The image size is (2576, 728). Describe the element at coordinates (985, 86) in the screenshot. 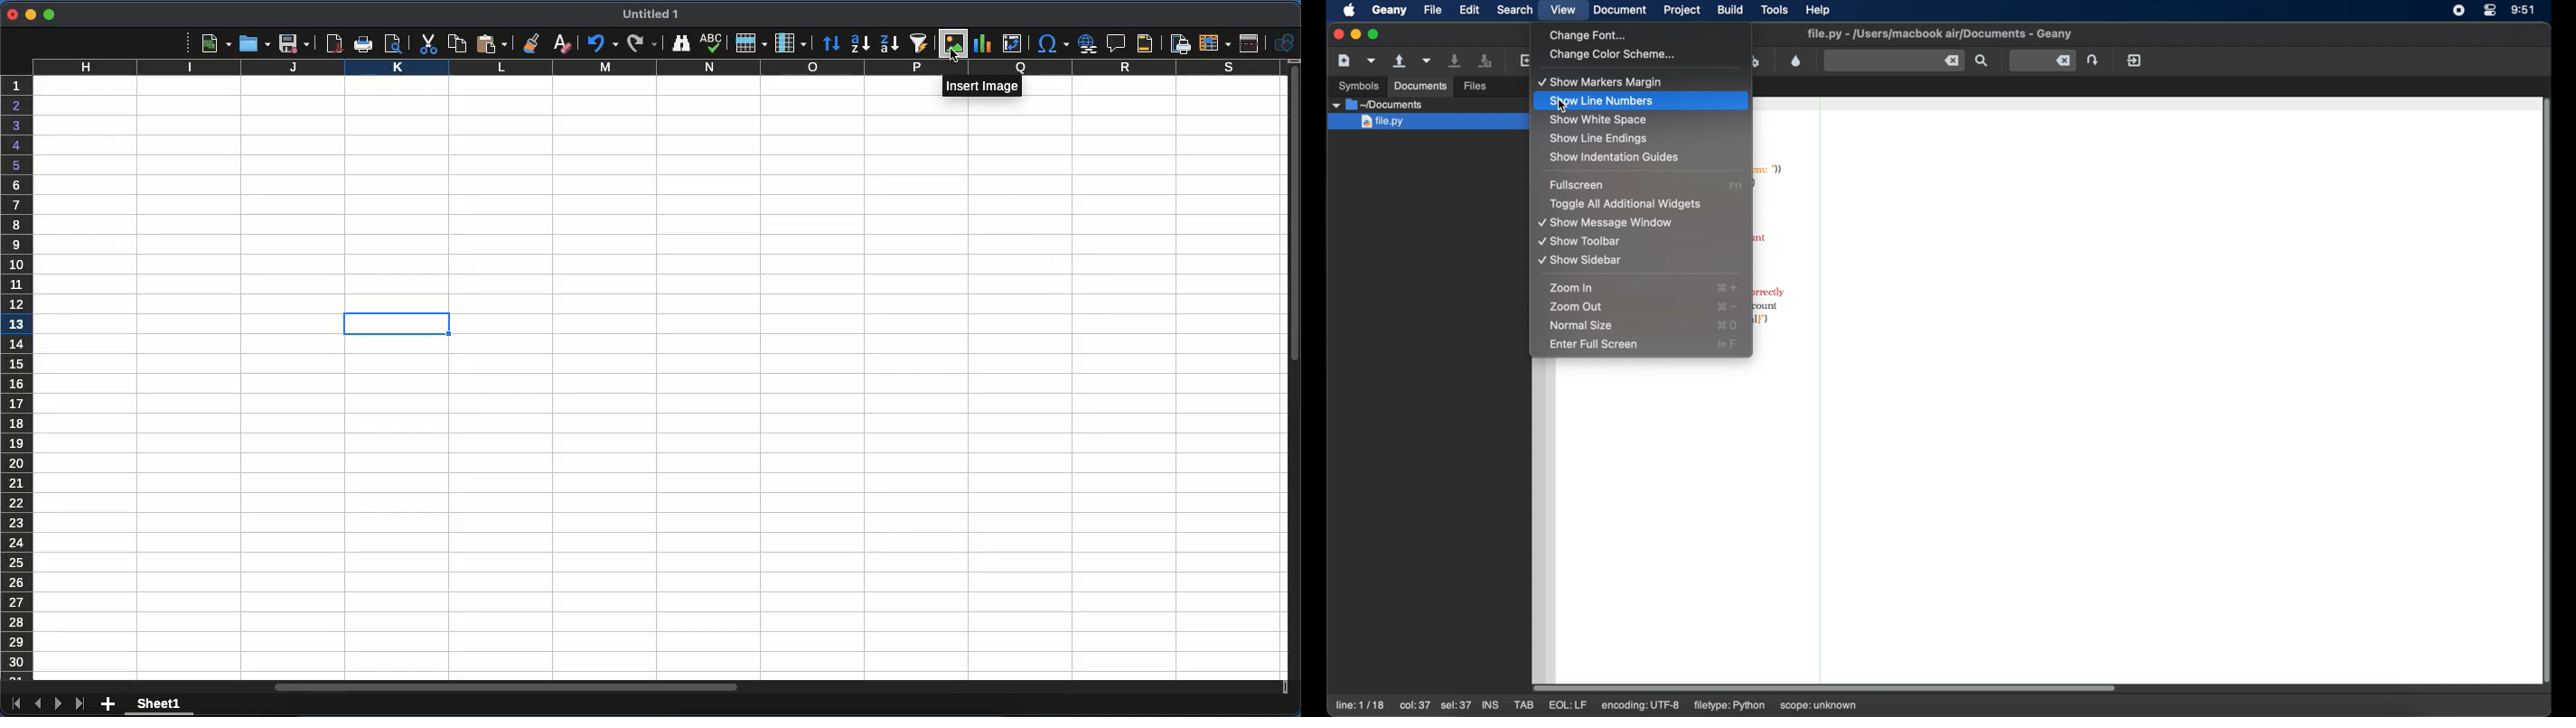

I see `insert image` at that location.